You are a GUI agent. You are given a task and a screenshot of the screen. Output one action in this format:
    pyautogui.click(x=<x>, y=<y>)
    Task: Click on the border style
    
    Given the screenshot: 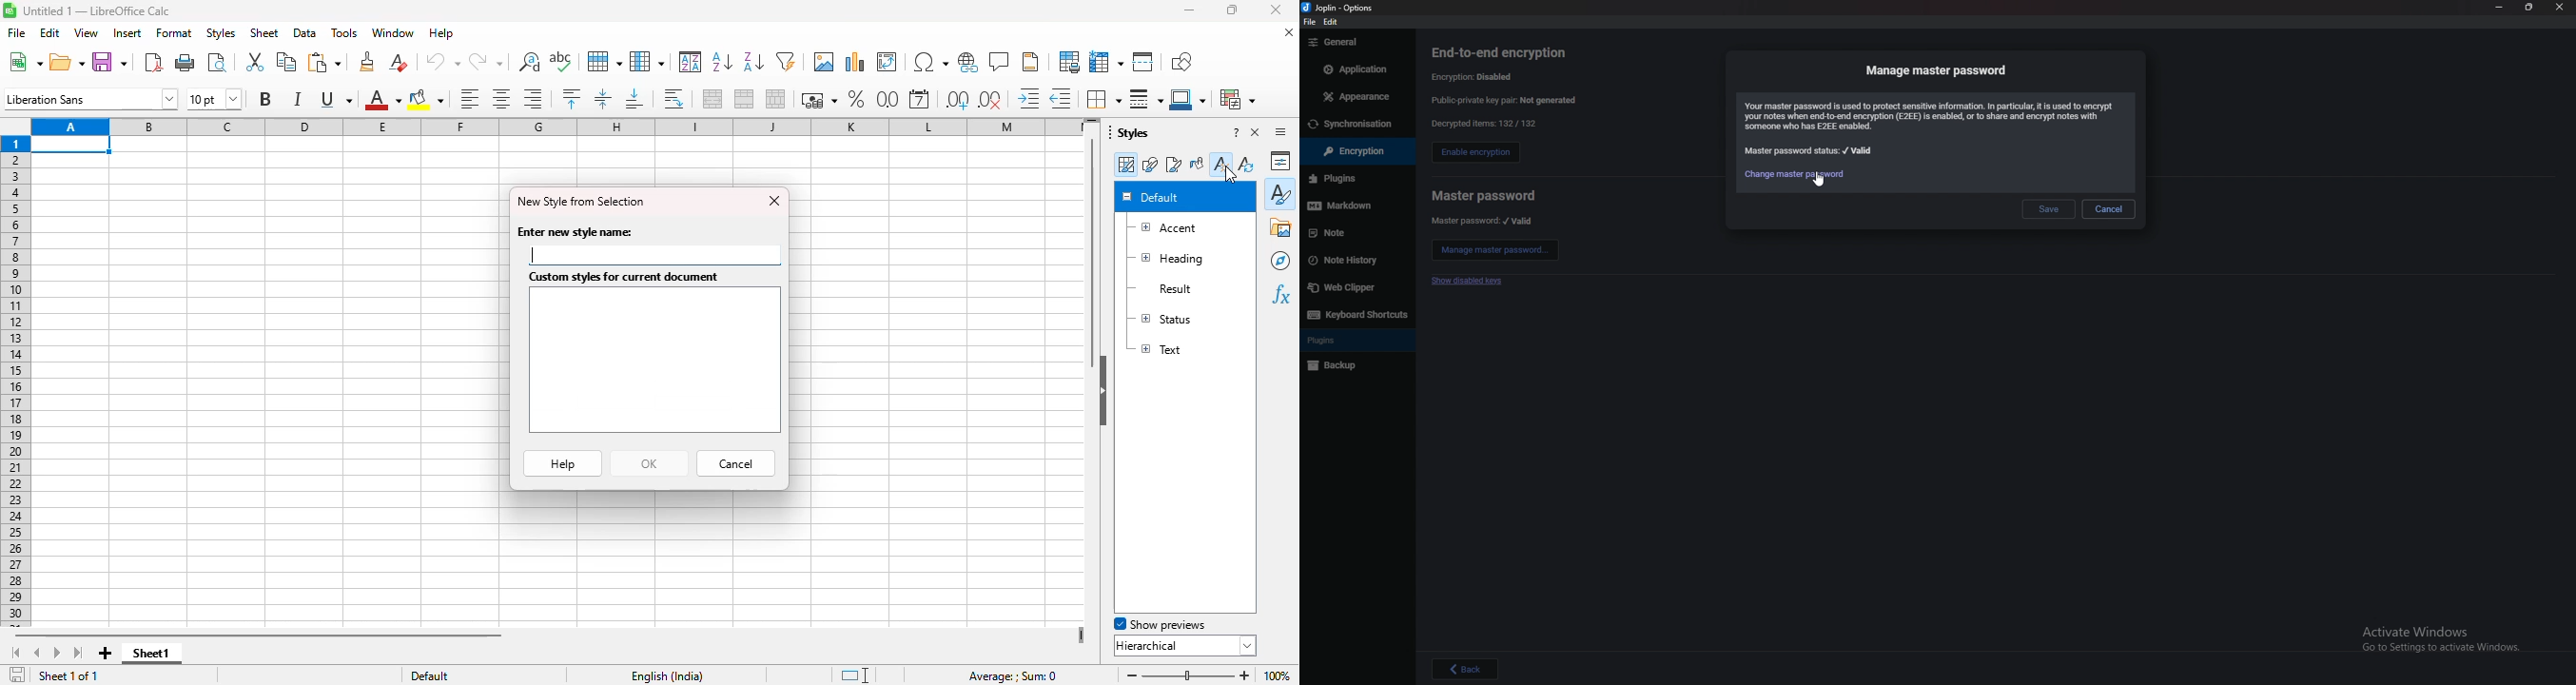 What is the action you would take?
    pyautogui.click(x=1146, y=99)
    